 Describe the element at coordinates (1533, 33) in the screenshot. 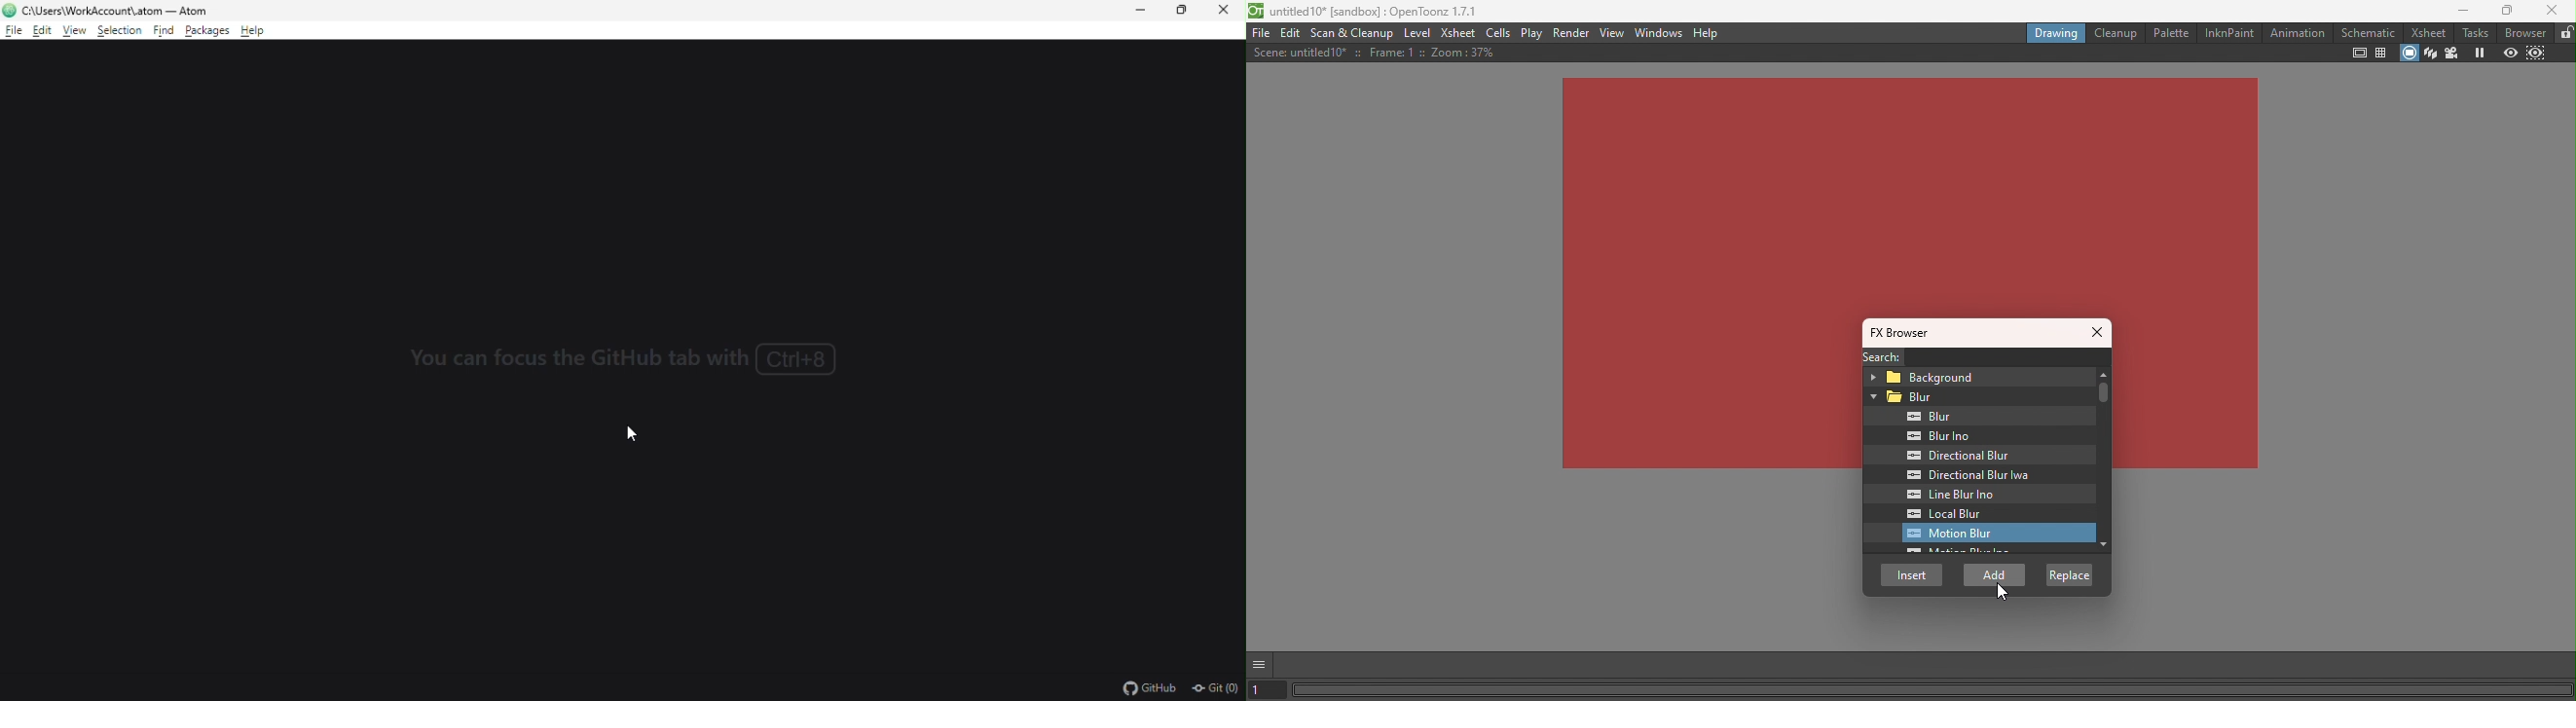

I see `Play ` at that location.